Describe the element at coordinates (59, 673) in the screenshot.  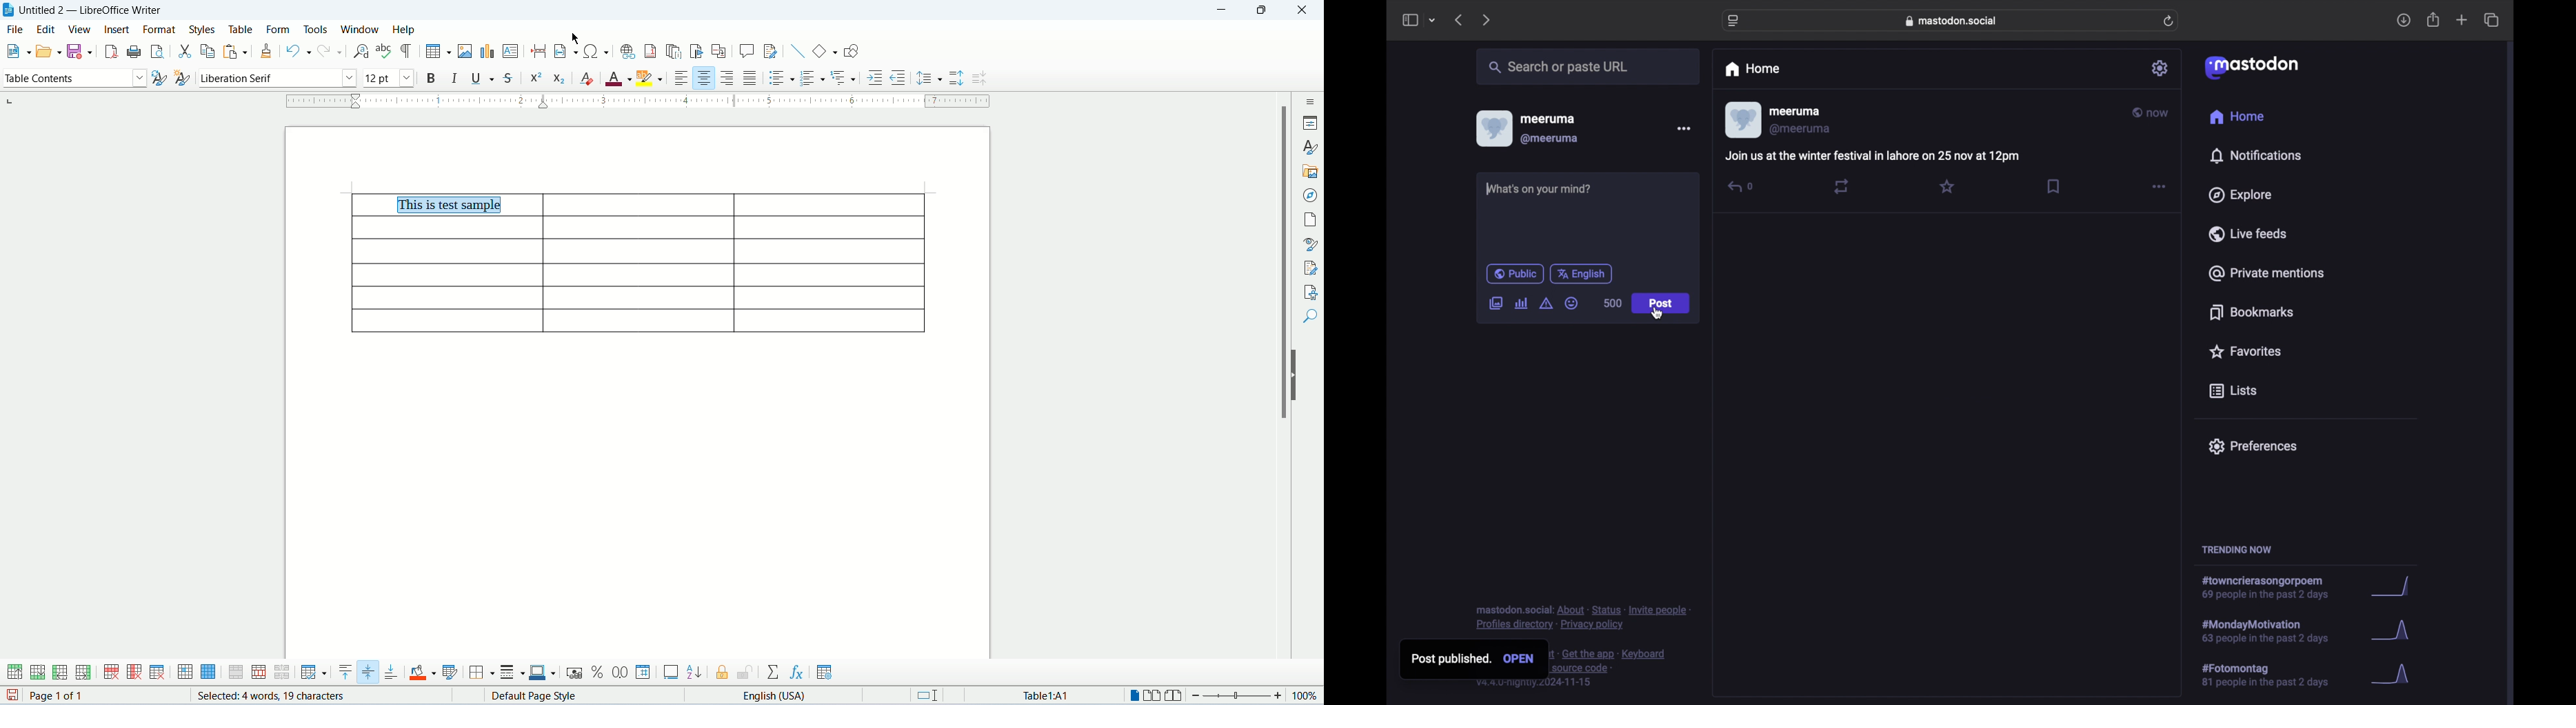
I see `insert columns before` at that location.